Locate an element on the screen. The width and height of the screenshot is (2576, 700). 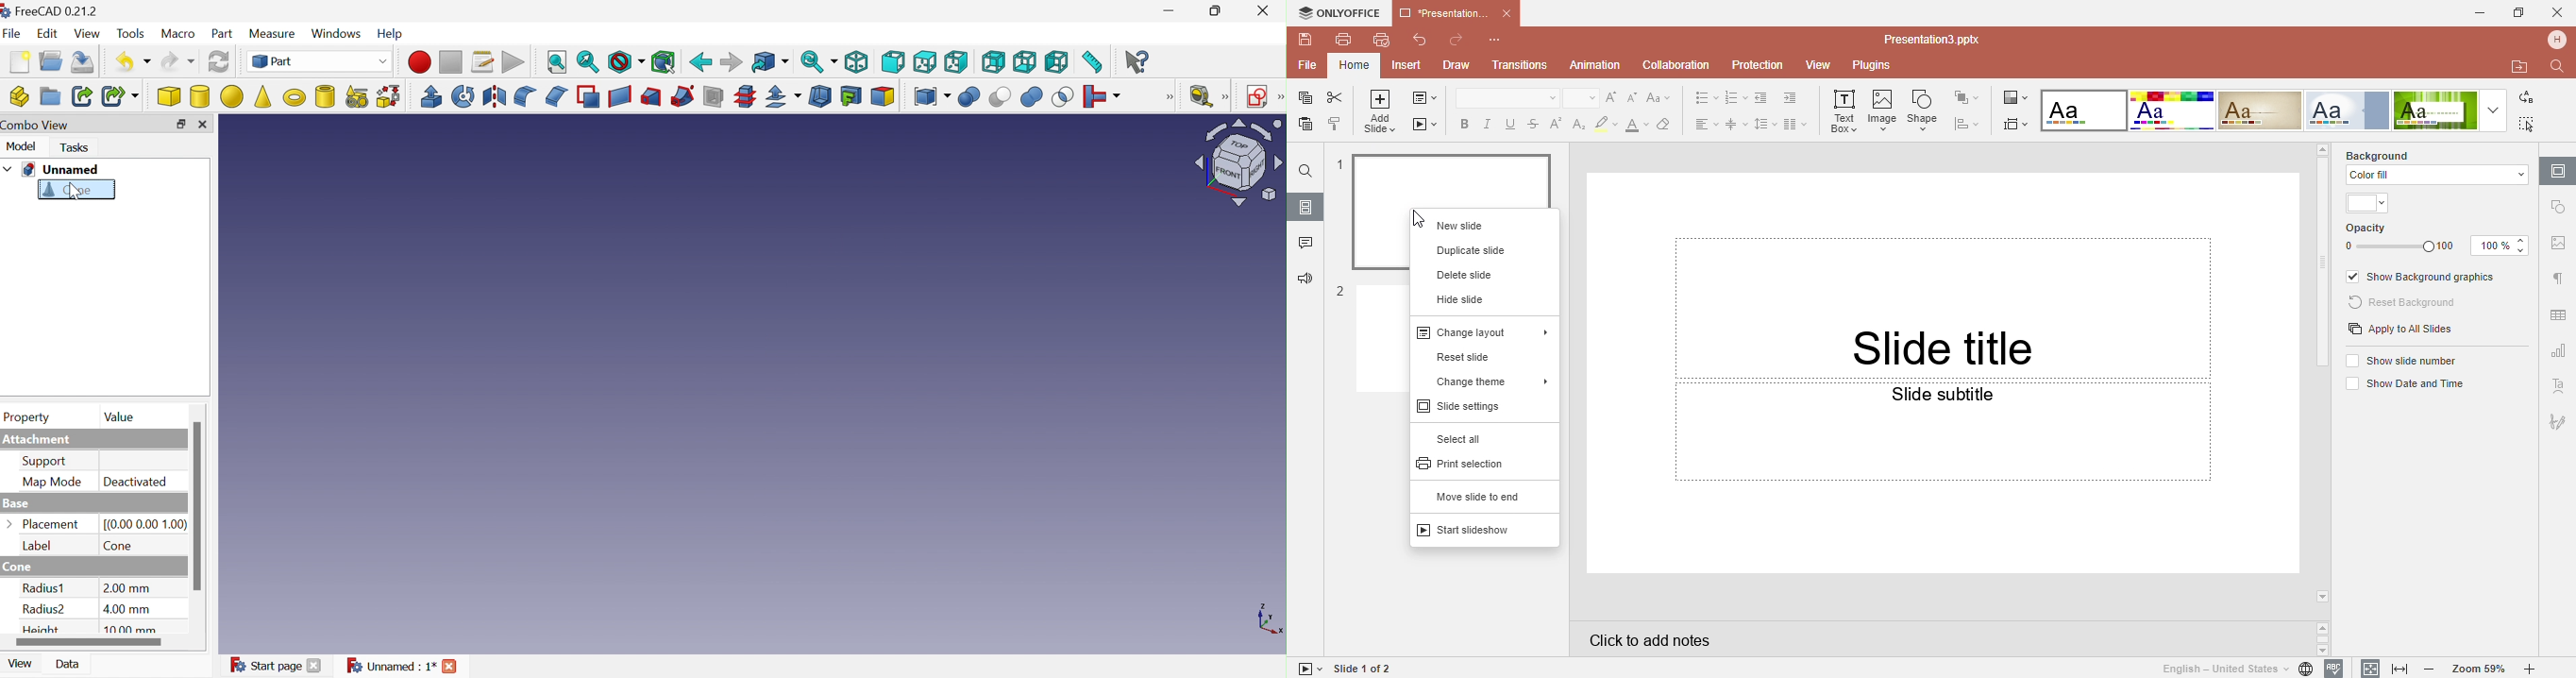
Fillet is located at coordinates (525, 96).